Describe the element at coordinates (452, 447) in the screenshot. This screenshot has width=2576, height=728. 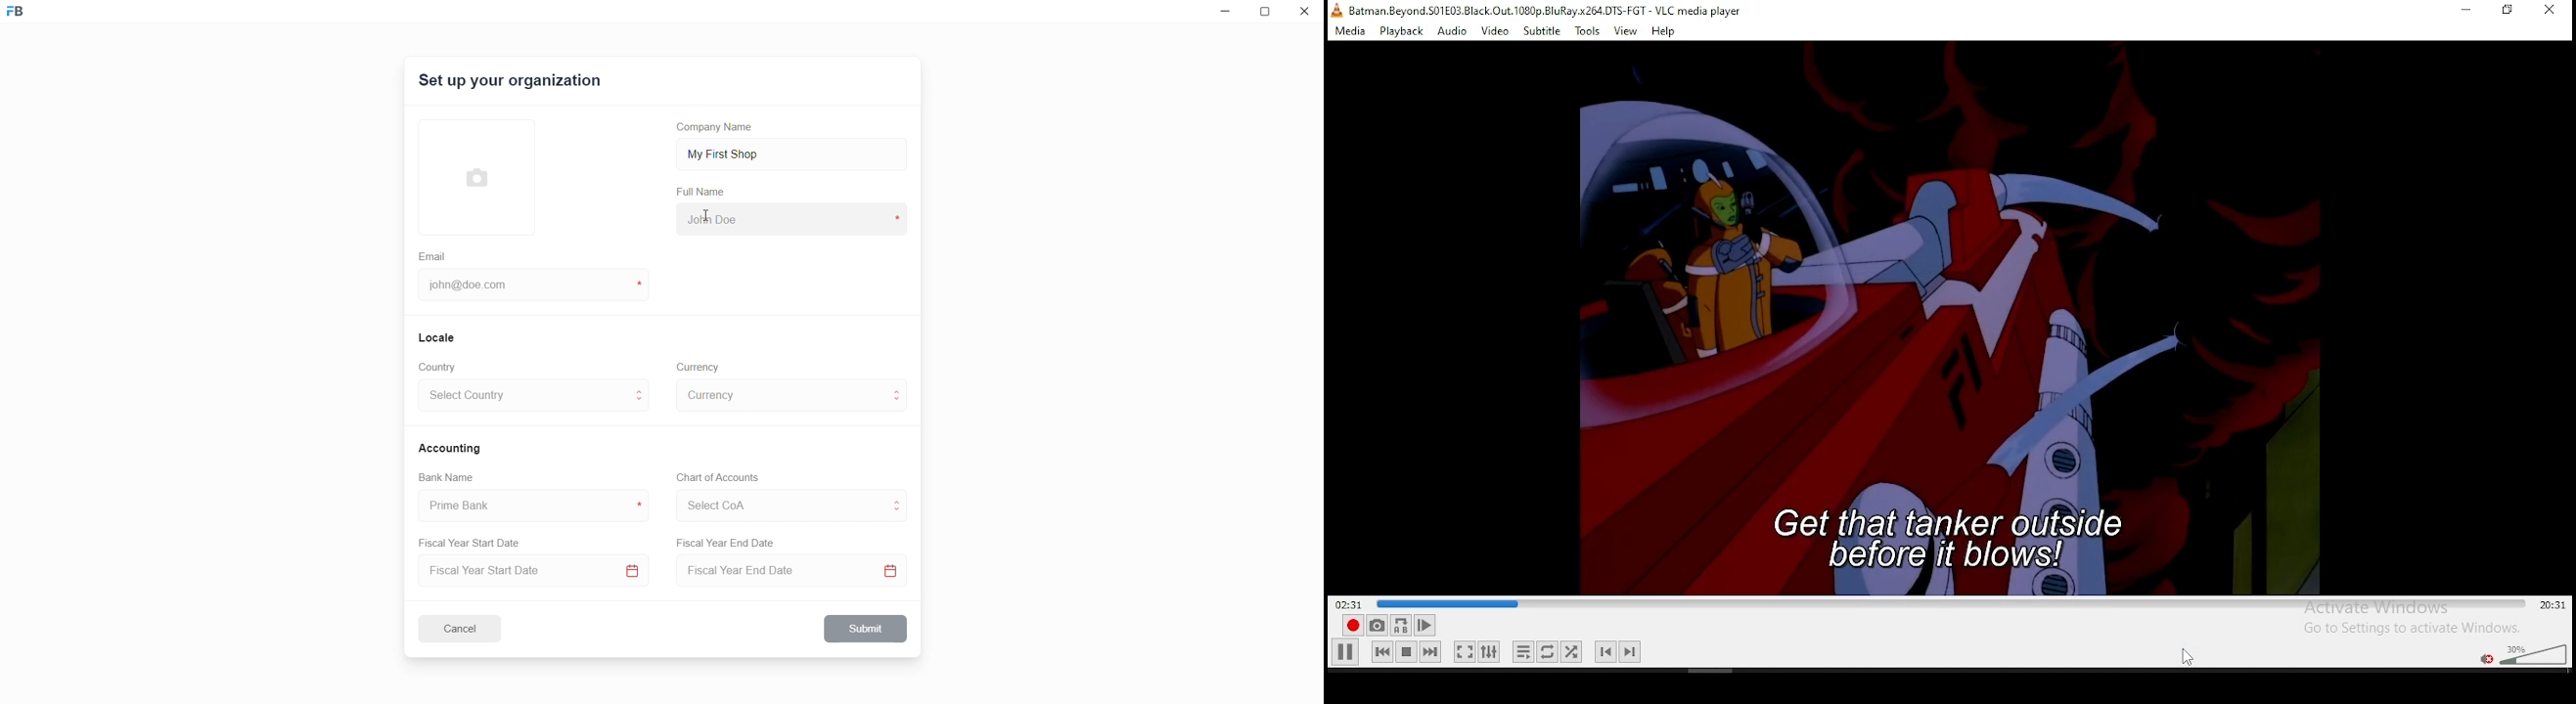
I see `Accounting` at that location.